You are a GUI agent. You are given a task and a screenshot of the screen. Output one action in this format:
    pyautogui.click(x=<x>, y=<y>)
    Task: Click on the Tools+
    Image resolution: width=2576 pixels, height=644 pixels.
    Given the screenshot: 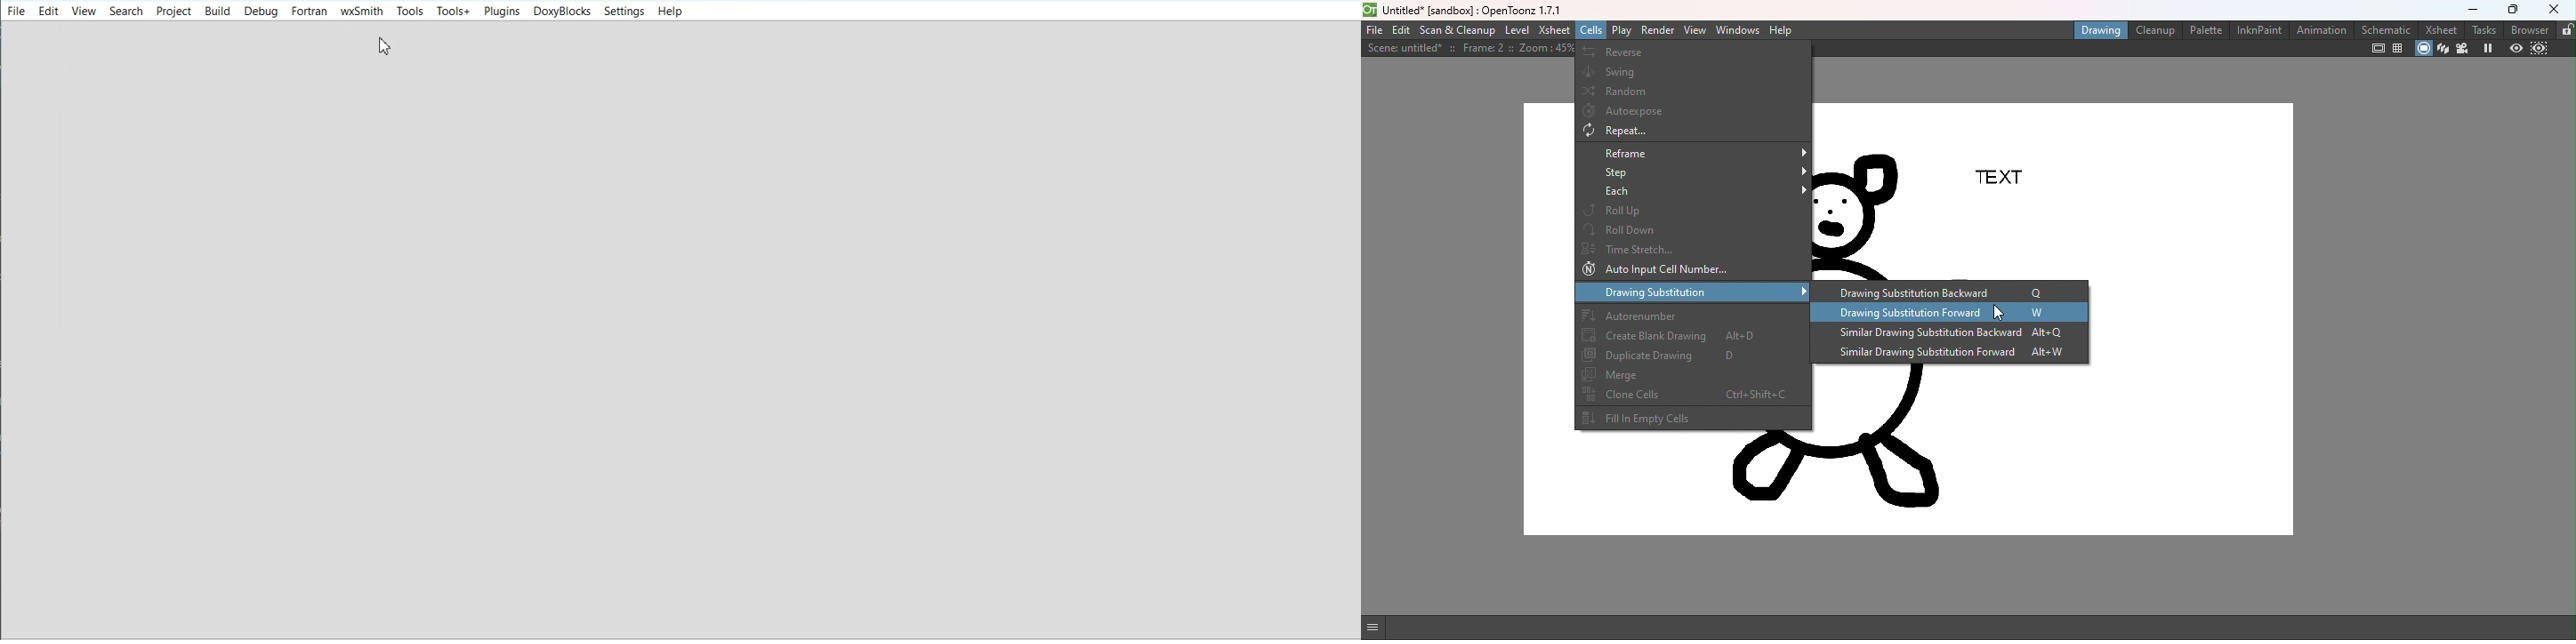 What is the action you would take?
    pyautogui.click(x=453, y=11)
    